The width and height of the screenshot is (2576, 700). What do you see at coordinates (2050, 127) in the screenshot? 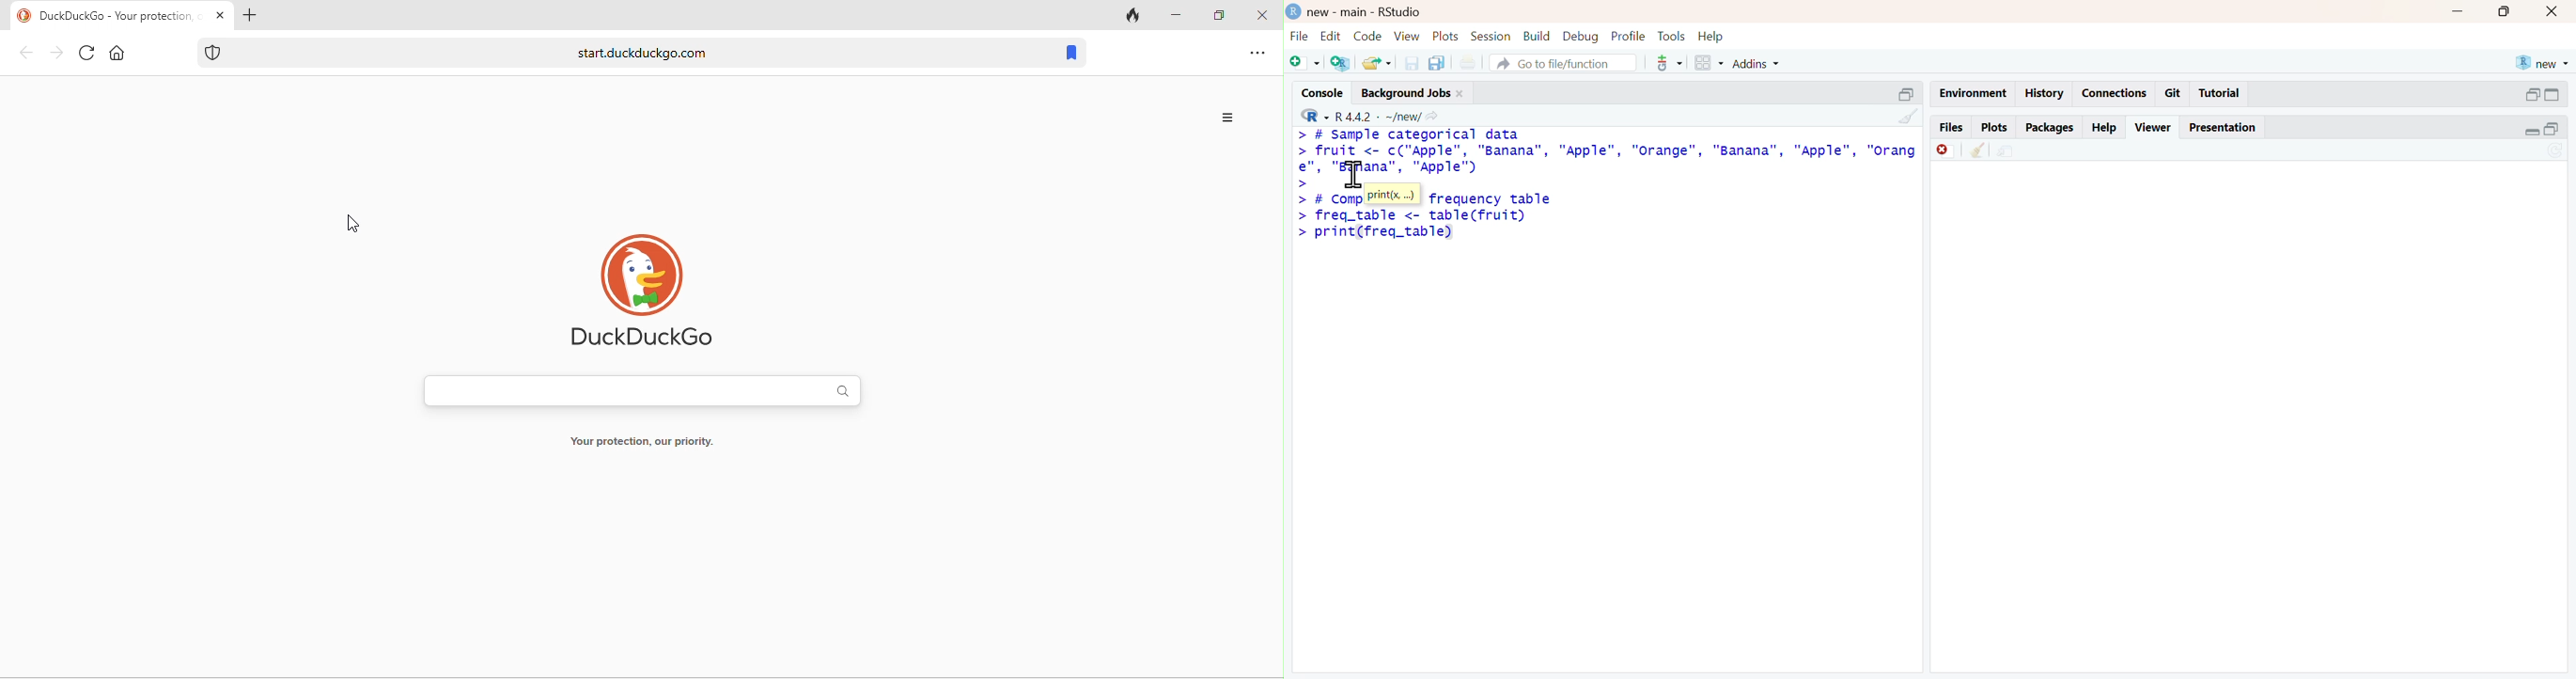
I see `packages` at bounding box center [2050, 127].